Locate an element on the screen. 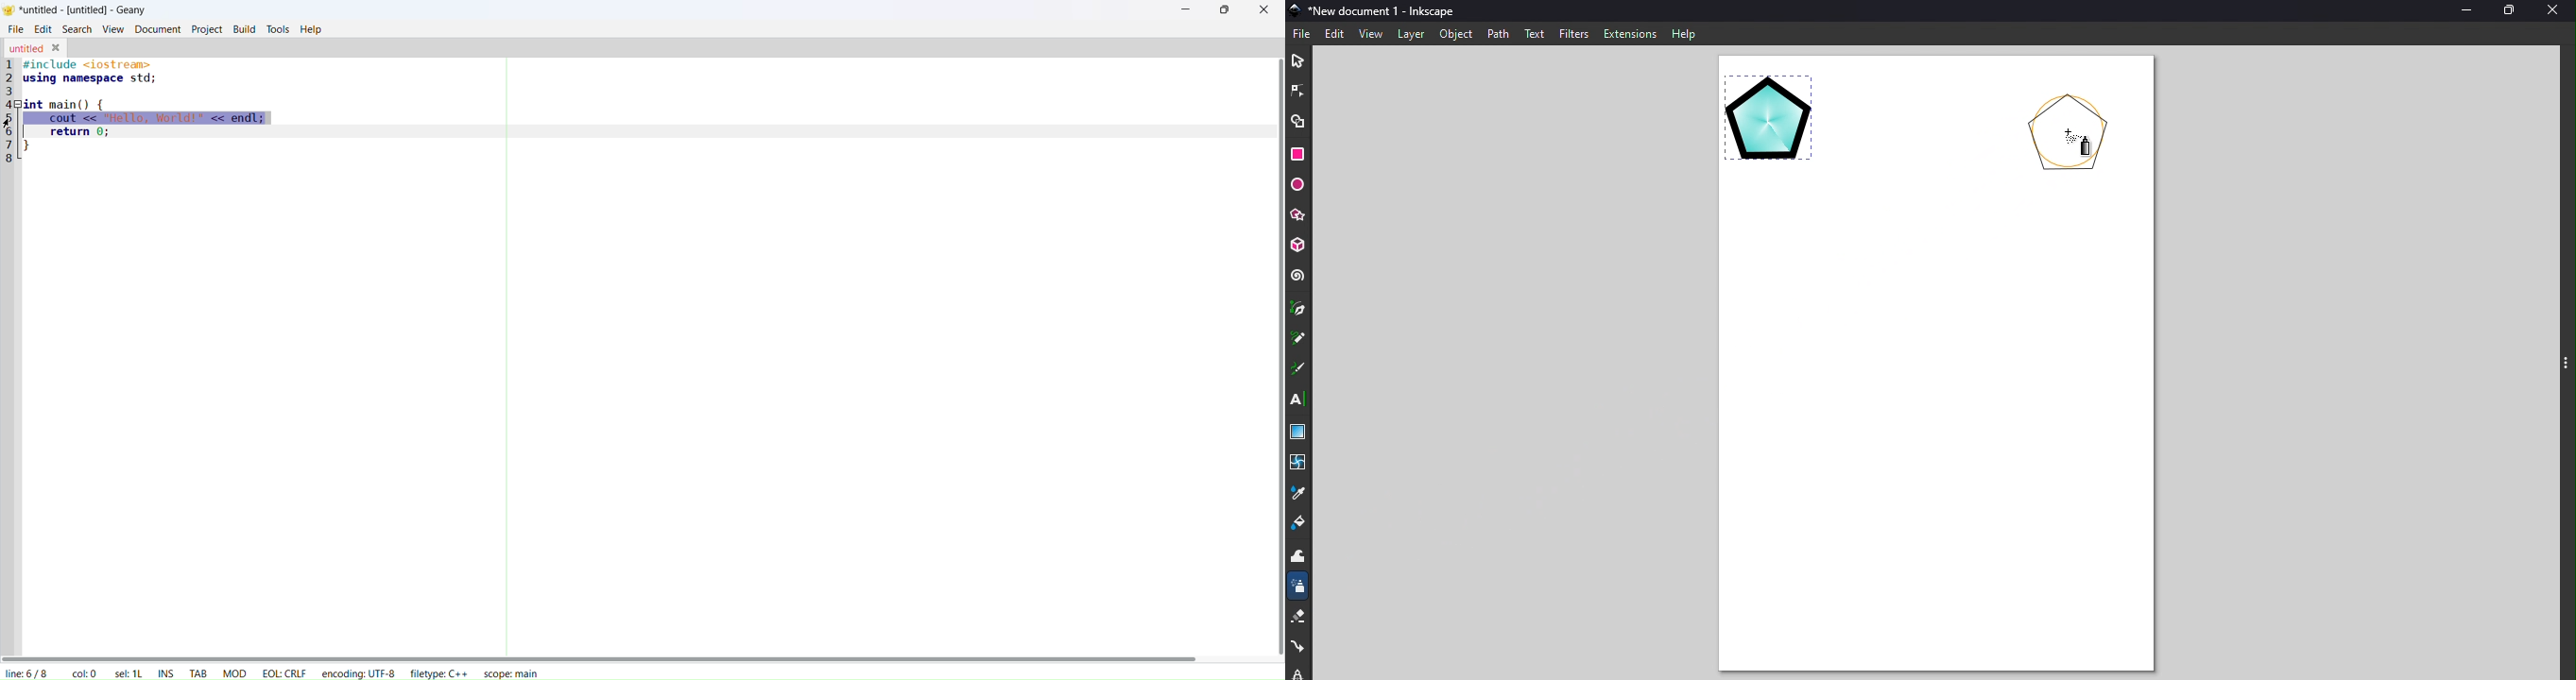  Tweak tool is located at coordinates (1302, 558).